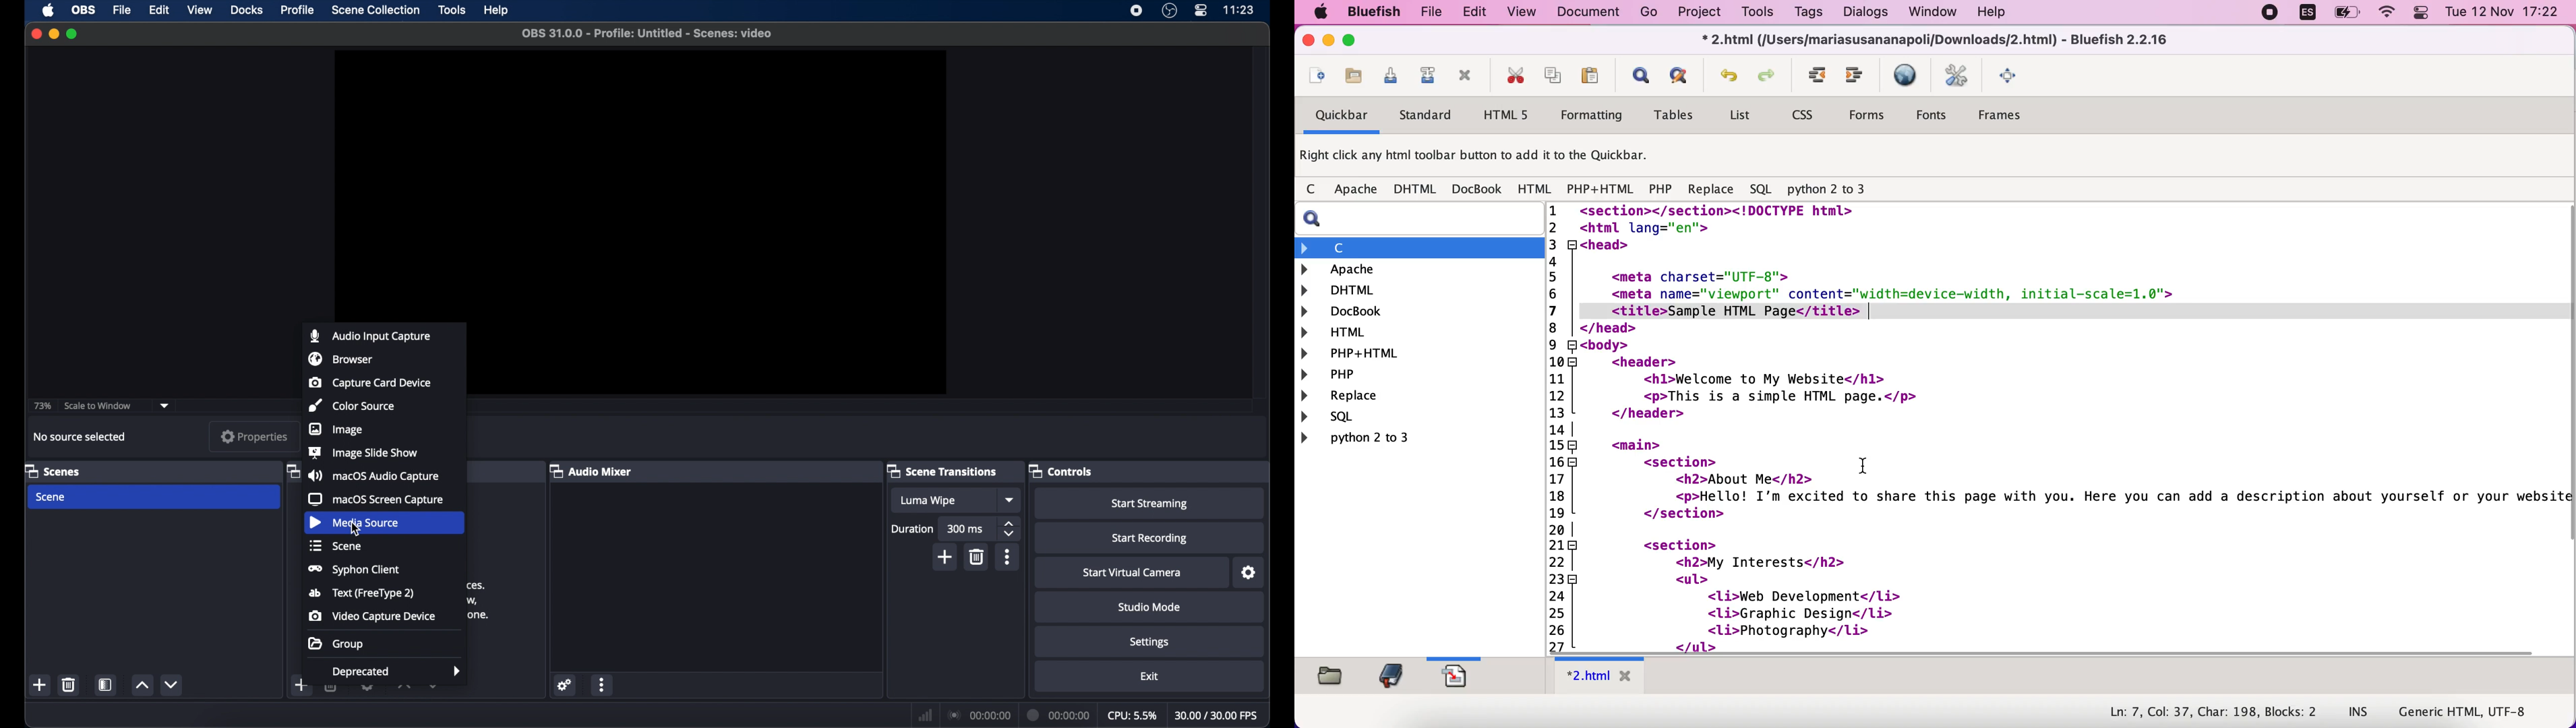 Image resolution: width=2576 pixels, height=728 pixels. What do you see at coordinates (1418, 189) in the screenshot?
I see `dhtml` at bounding box center [1418, 189].